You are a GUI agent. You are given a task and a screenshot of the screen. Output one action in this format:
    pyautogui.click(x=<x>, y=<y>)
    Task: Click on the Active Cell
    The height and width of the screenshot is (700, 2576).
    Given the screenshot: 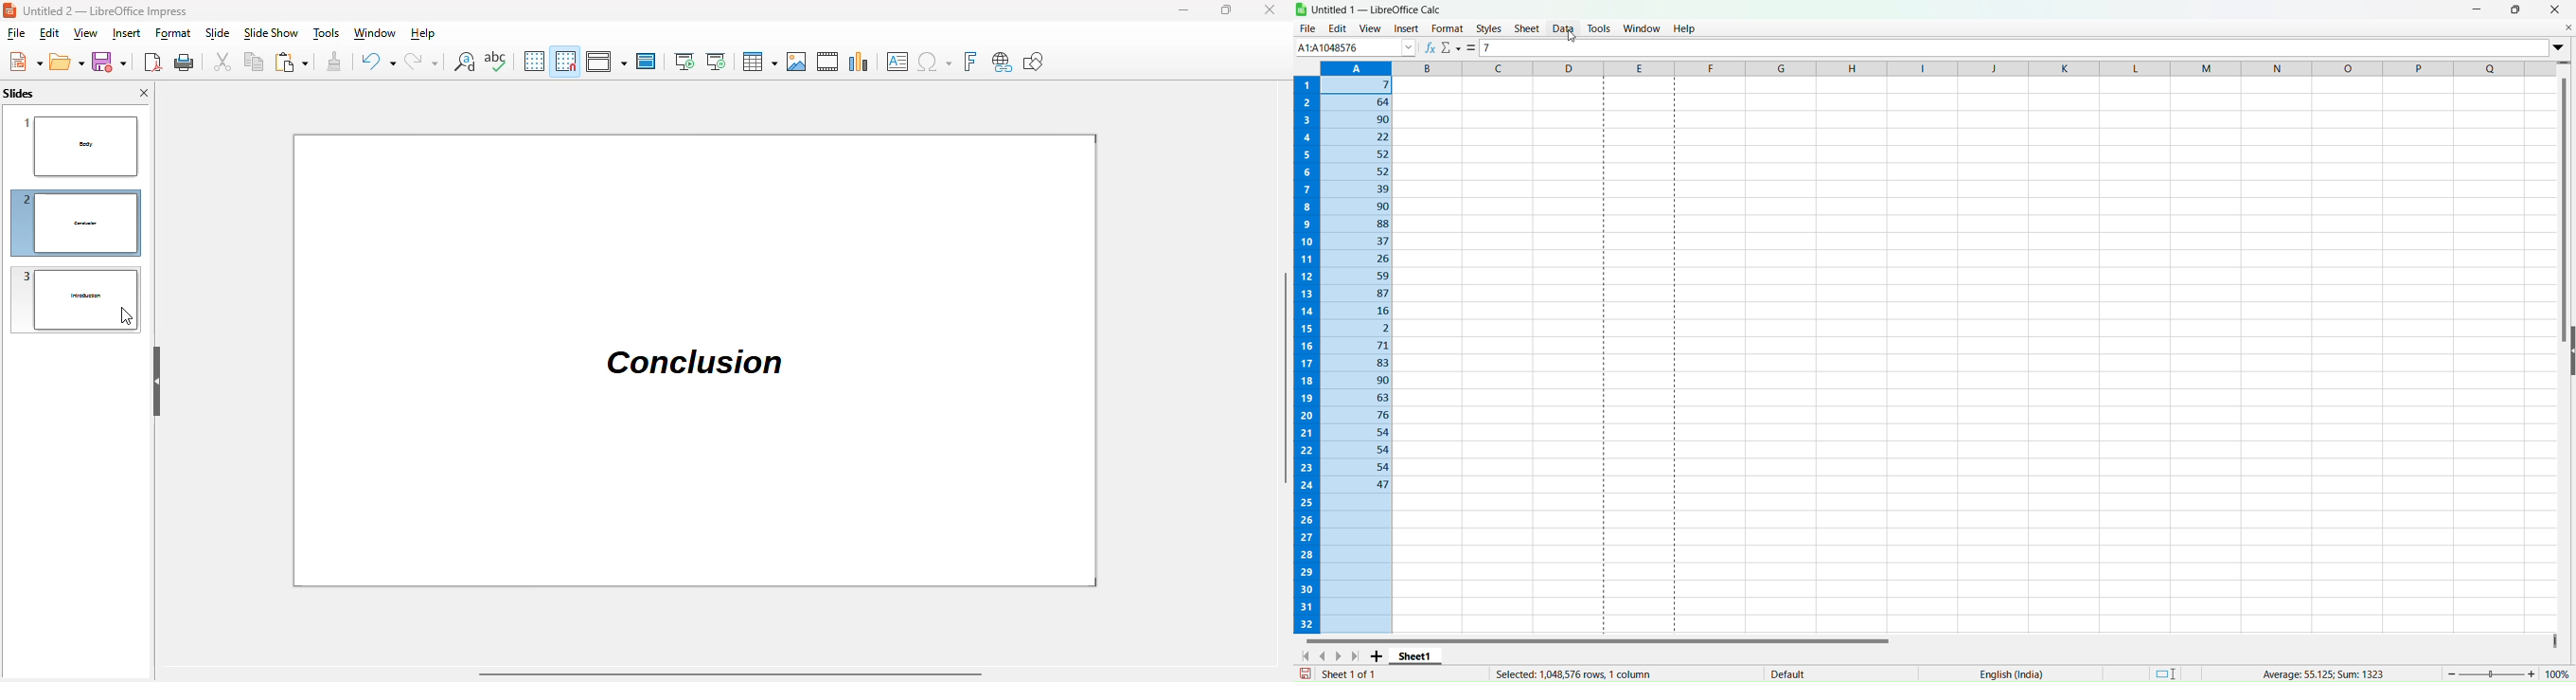 What is the action you would take?
    pyautogui.click(x=1354, y=47)
    